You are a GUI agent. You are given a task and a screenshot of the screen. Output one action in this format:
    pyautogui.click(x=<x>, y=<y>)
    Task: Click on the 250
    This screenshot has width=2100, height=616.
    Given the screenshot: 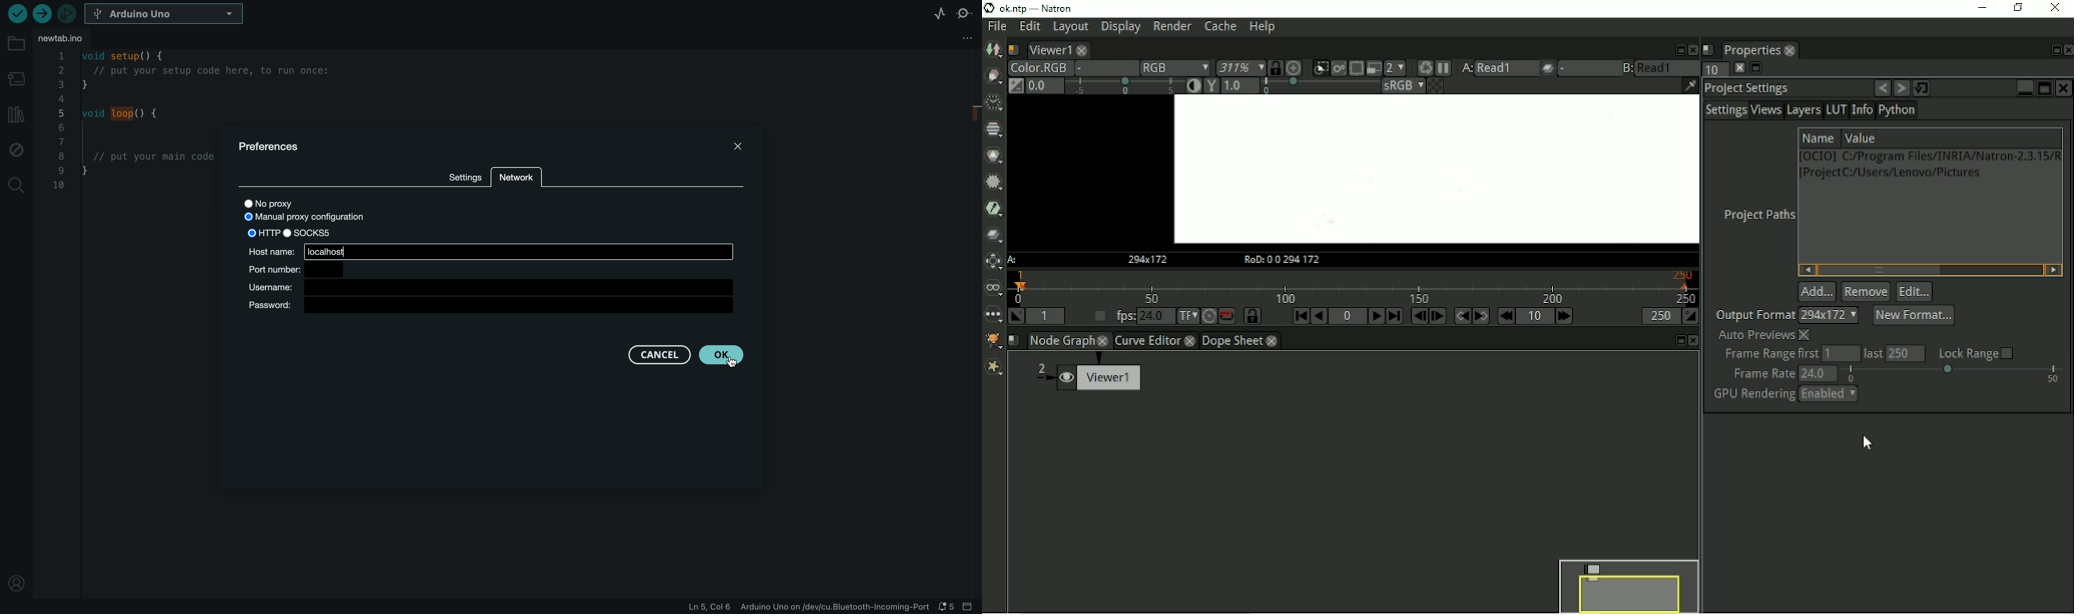 What is the action you would take?
    pyautogui.click(x=1907, y=352)
    